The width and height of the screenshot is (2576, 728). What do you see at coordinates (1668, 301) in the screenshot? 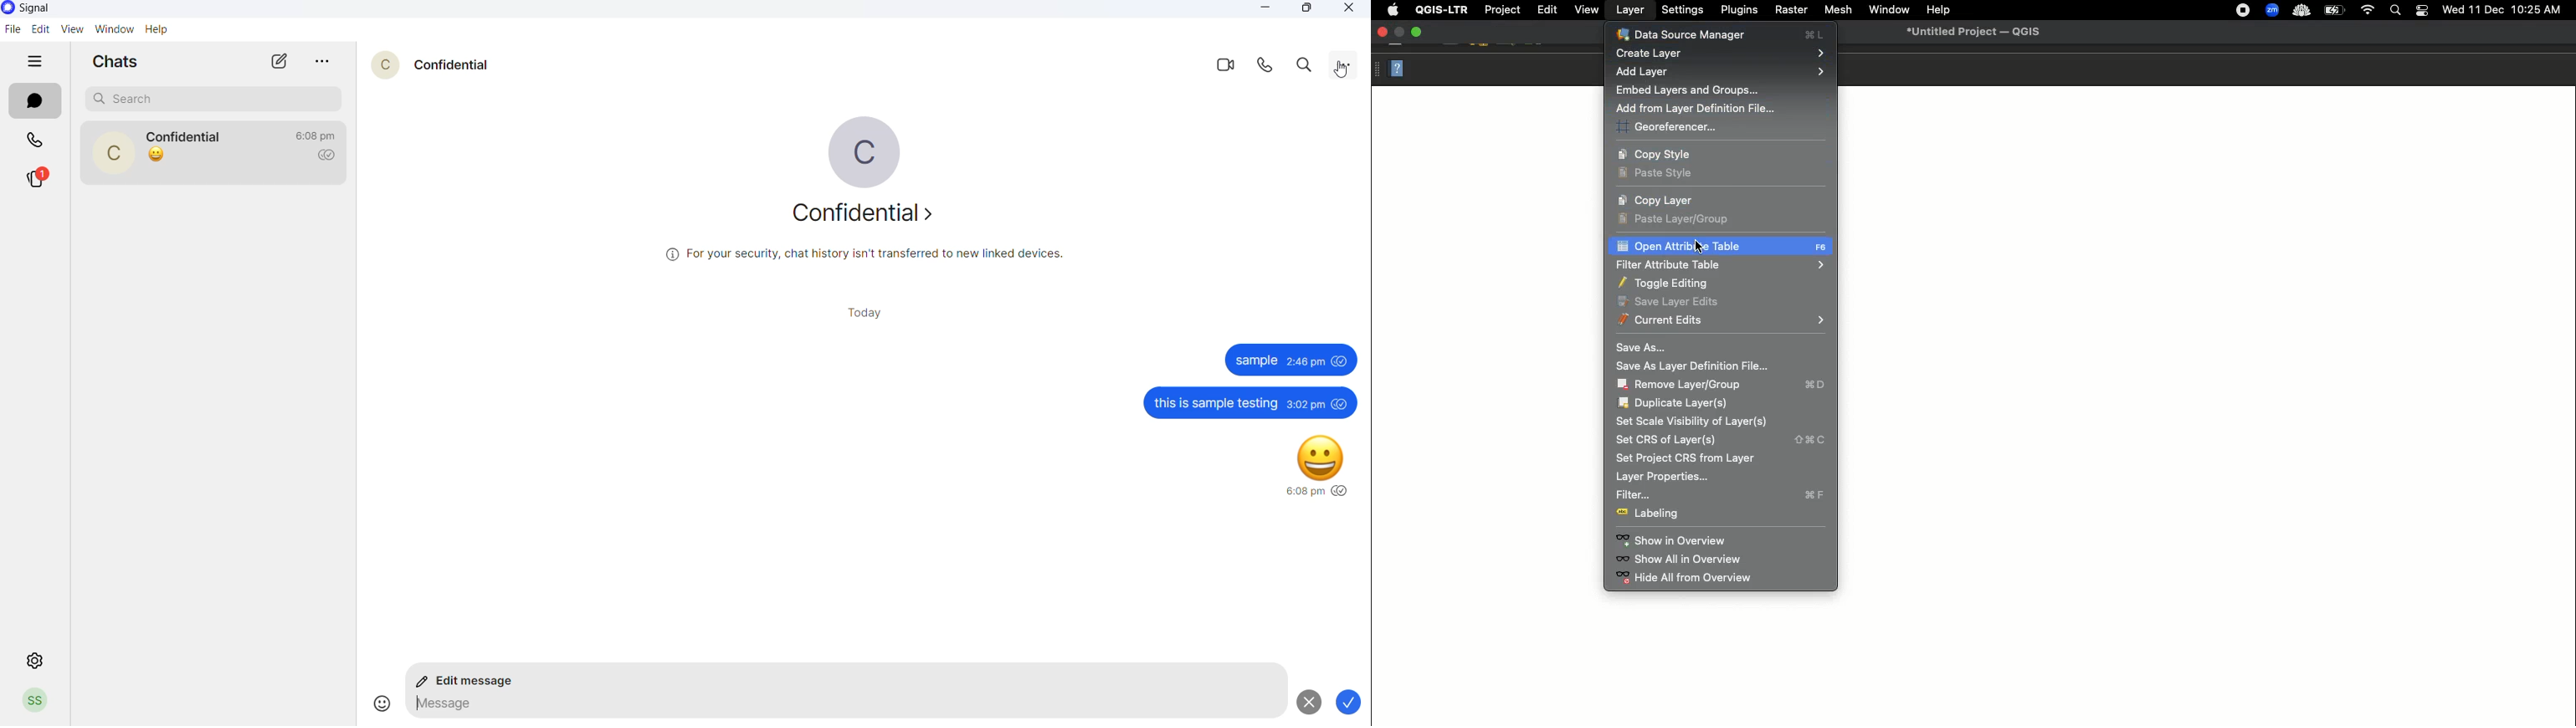
I see `Save layer edits` at bounding box center [1668, 301].